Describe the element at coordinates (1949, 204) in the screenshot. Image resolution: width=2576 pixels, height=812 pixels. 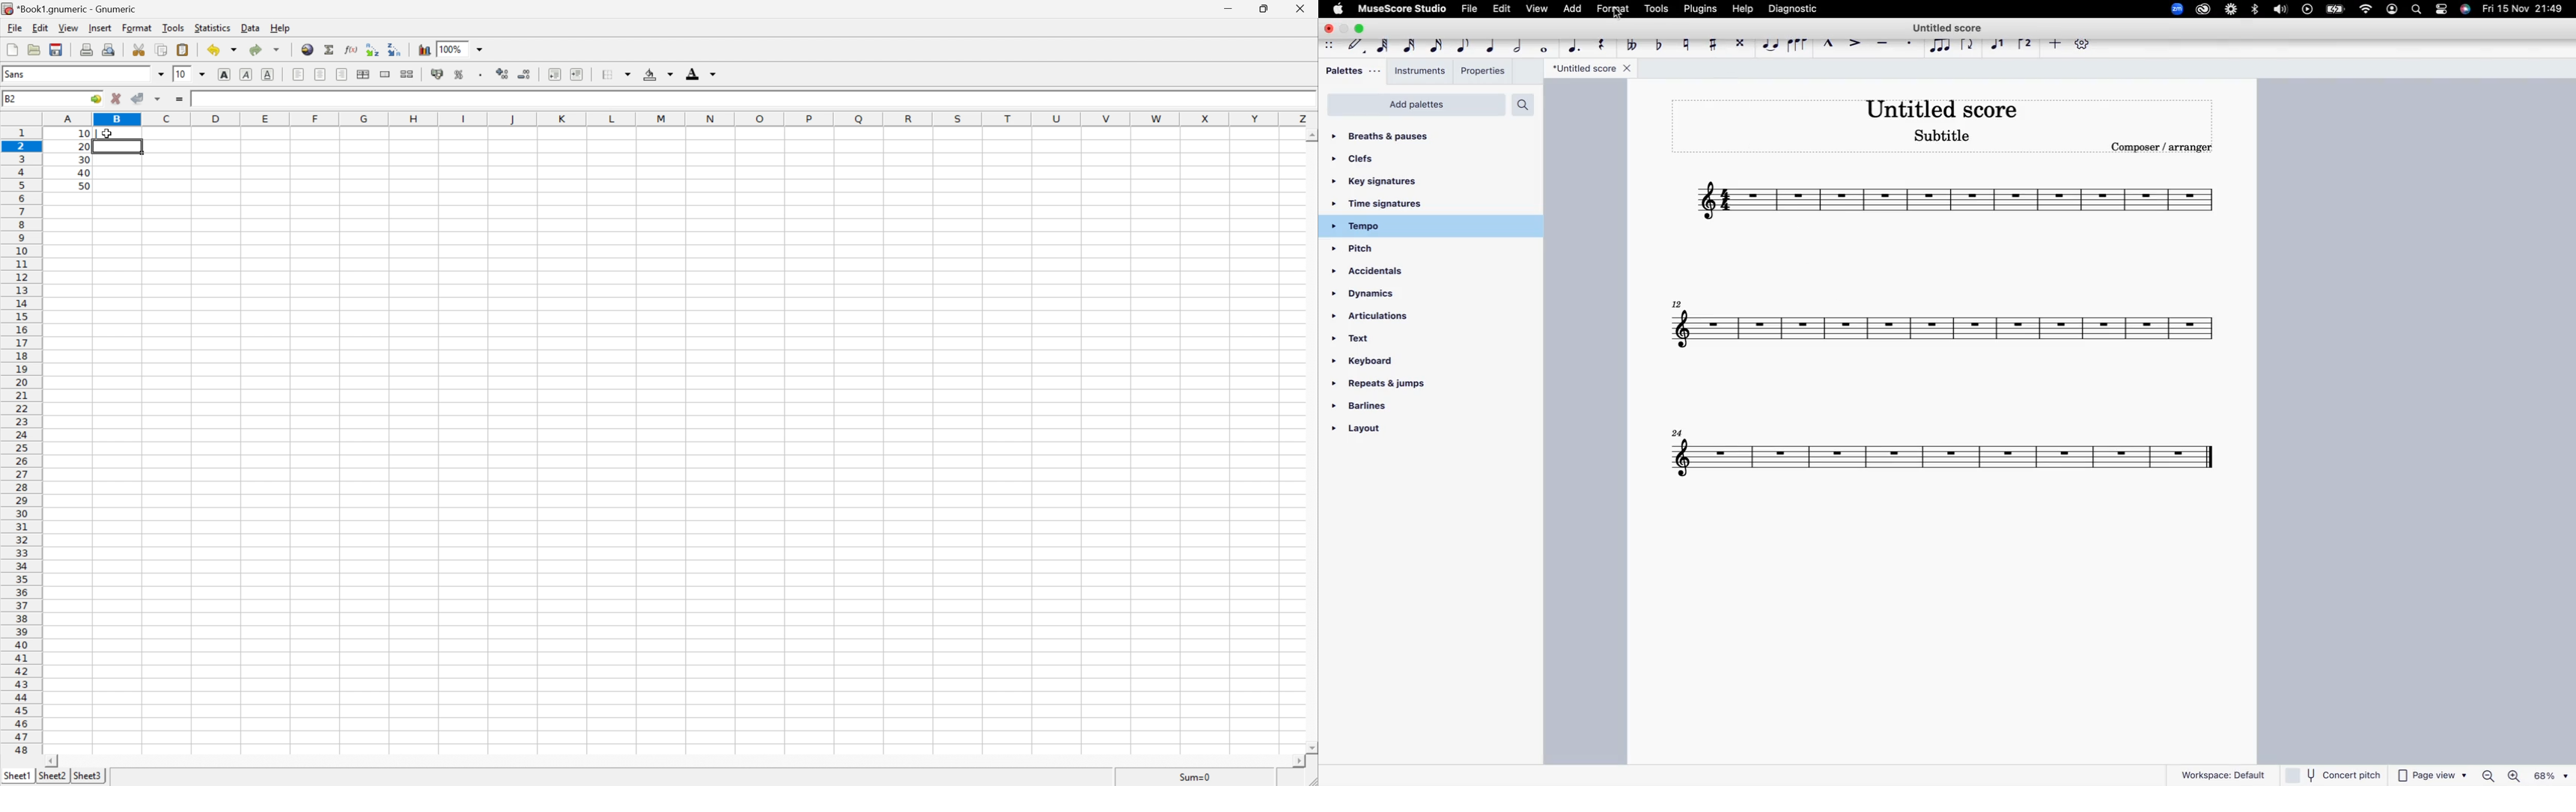
I see `score` at that location.